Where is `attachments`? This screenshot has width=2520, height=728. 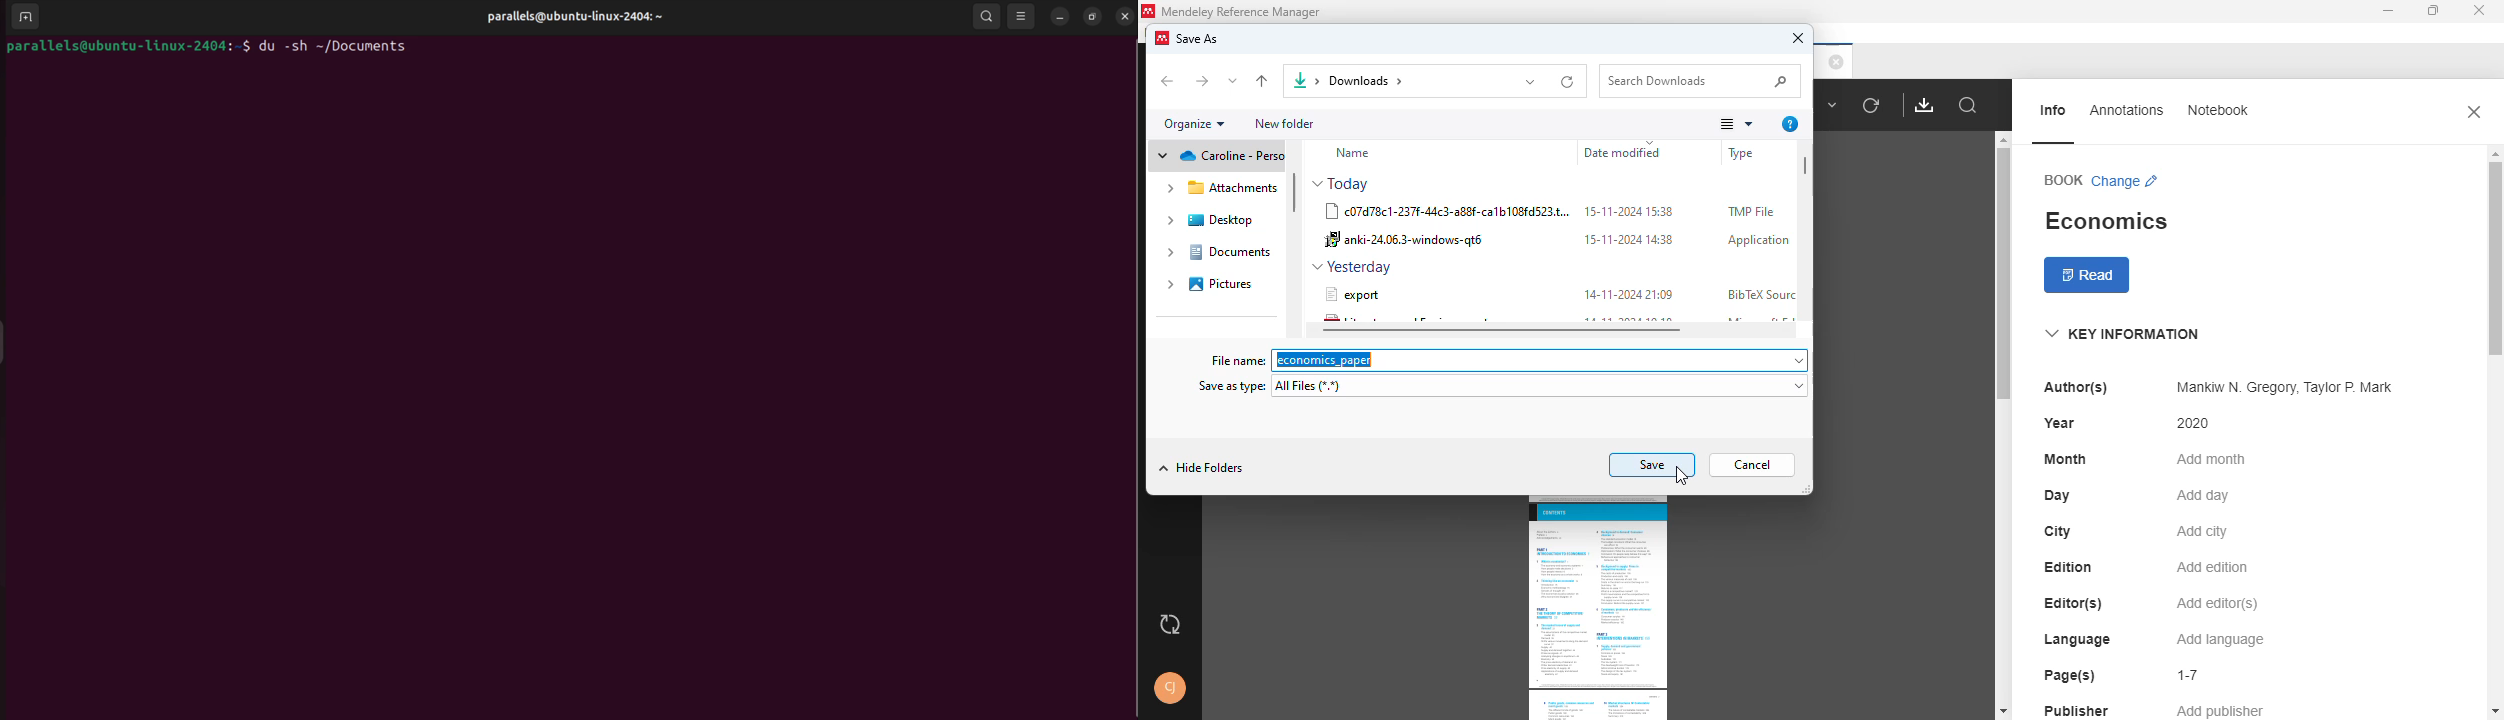
attachments is located at coordinates (1222, 188).